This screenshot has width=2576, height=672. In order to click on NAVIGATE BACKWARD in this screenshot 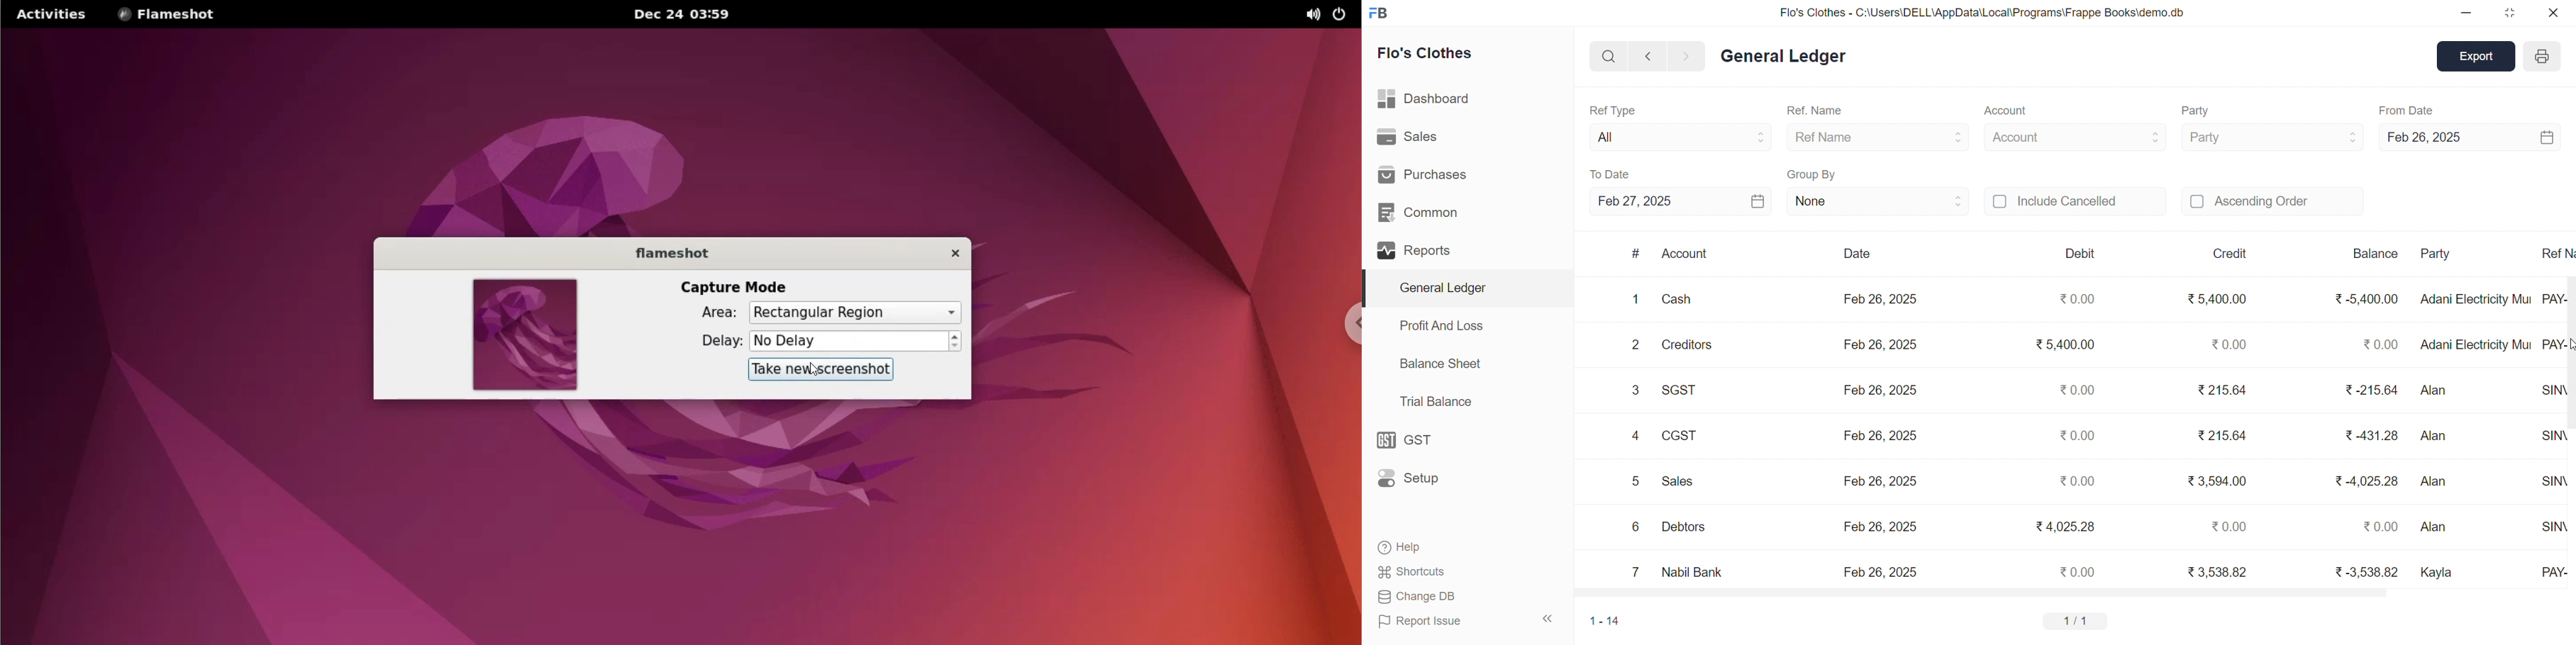, I will do `click(1647, 55)`.